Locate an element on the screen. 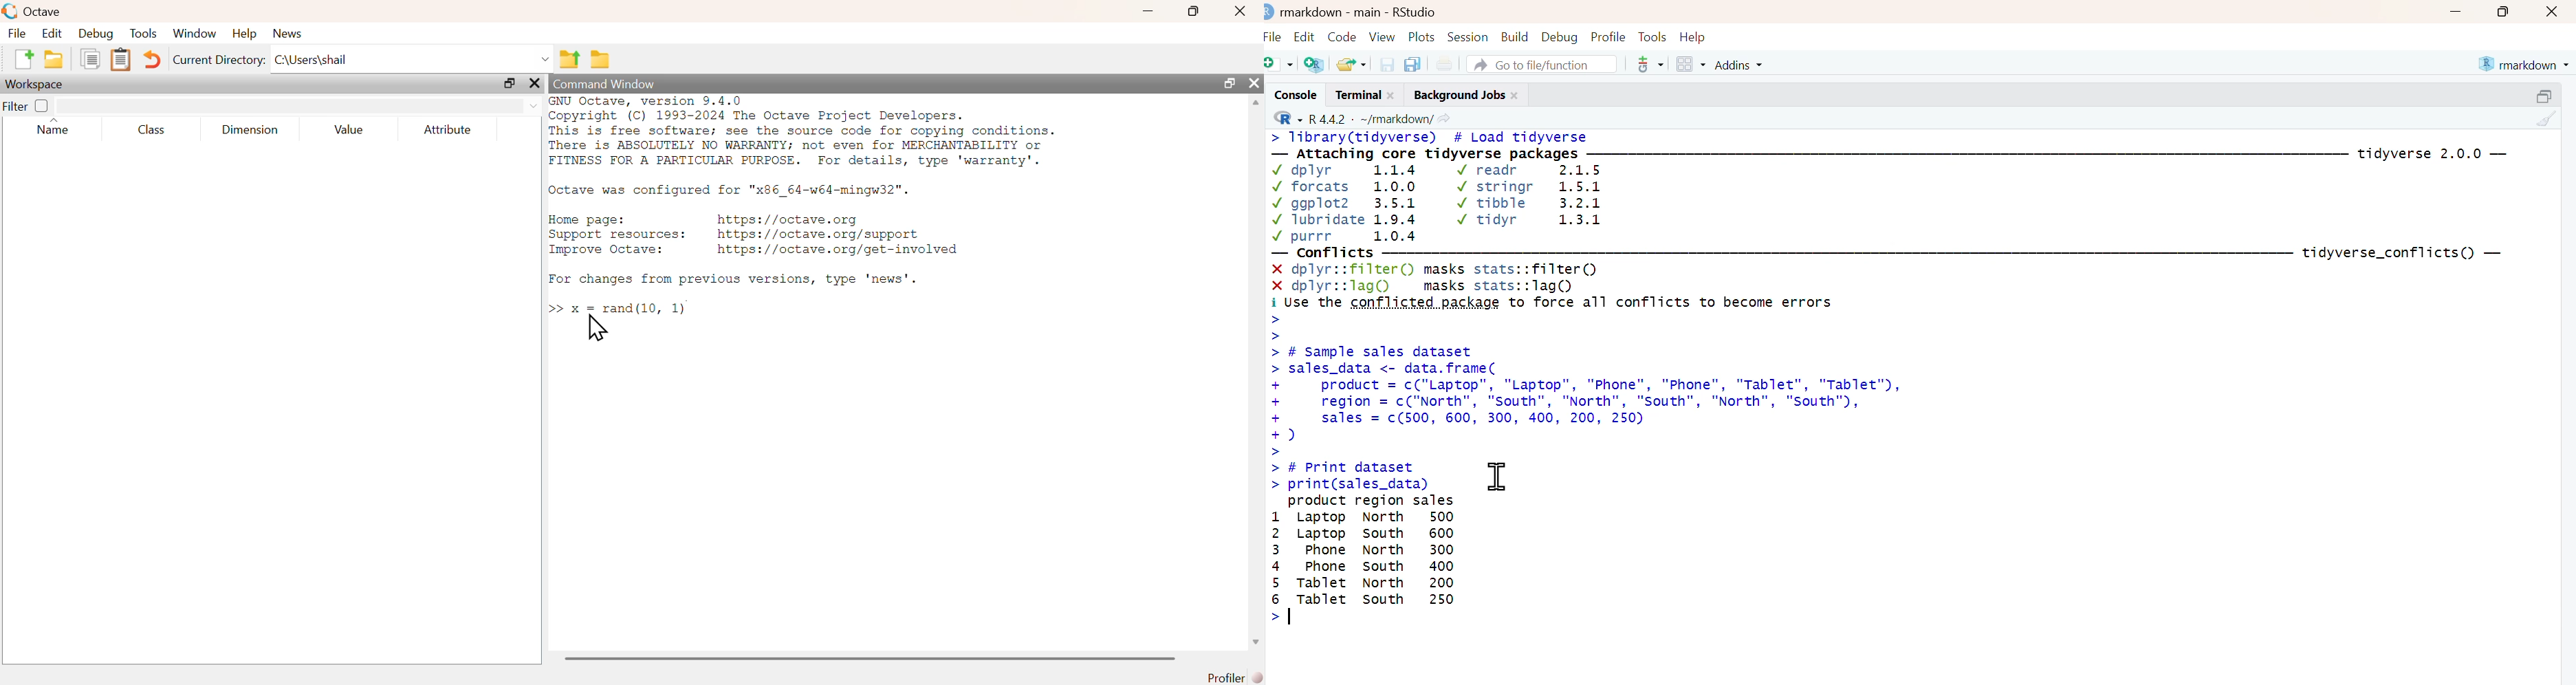 This screenshot has height=700, width=2576. Session is located at coordinates (1469, 35).